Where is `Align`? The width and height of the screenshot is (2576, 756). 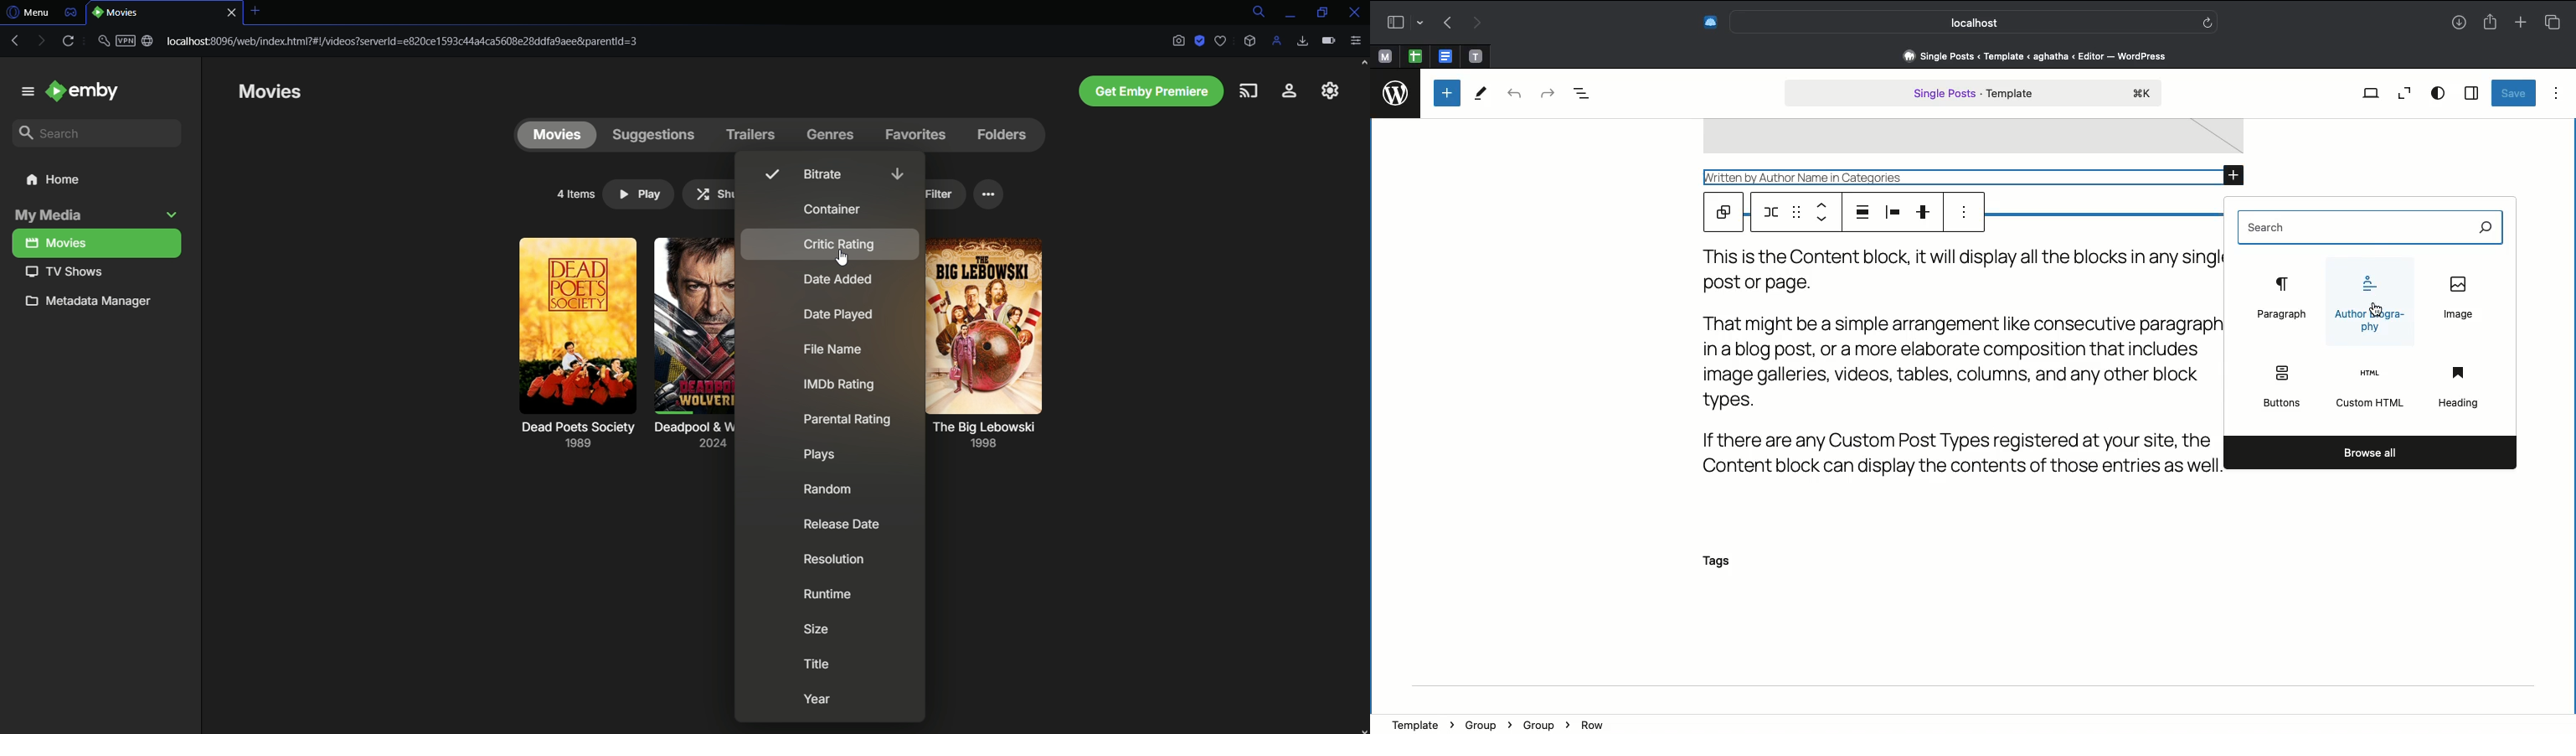
Align is located at coordinates (1860, 212).